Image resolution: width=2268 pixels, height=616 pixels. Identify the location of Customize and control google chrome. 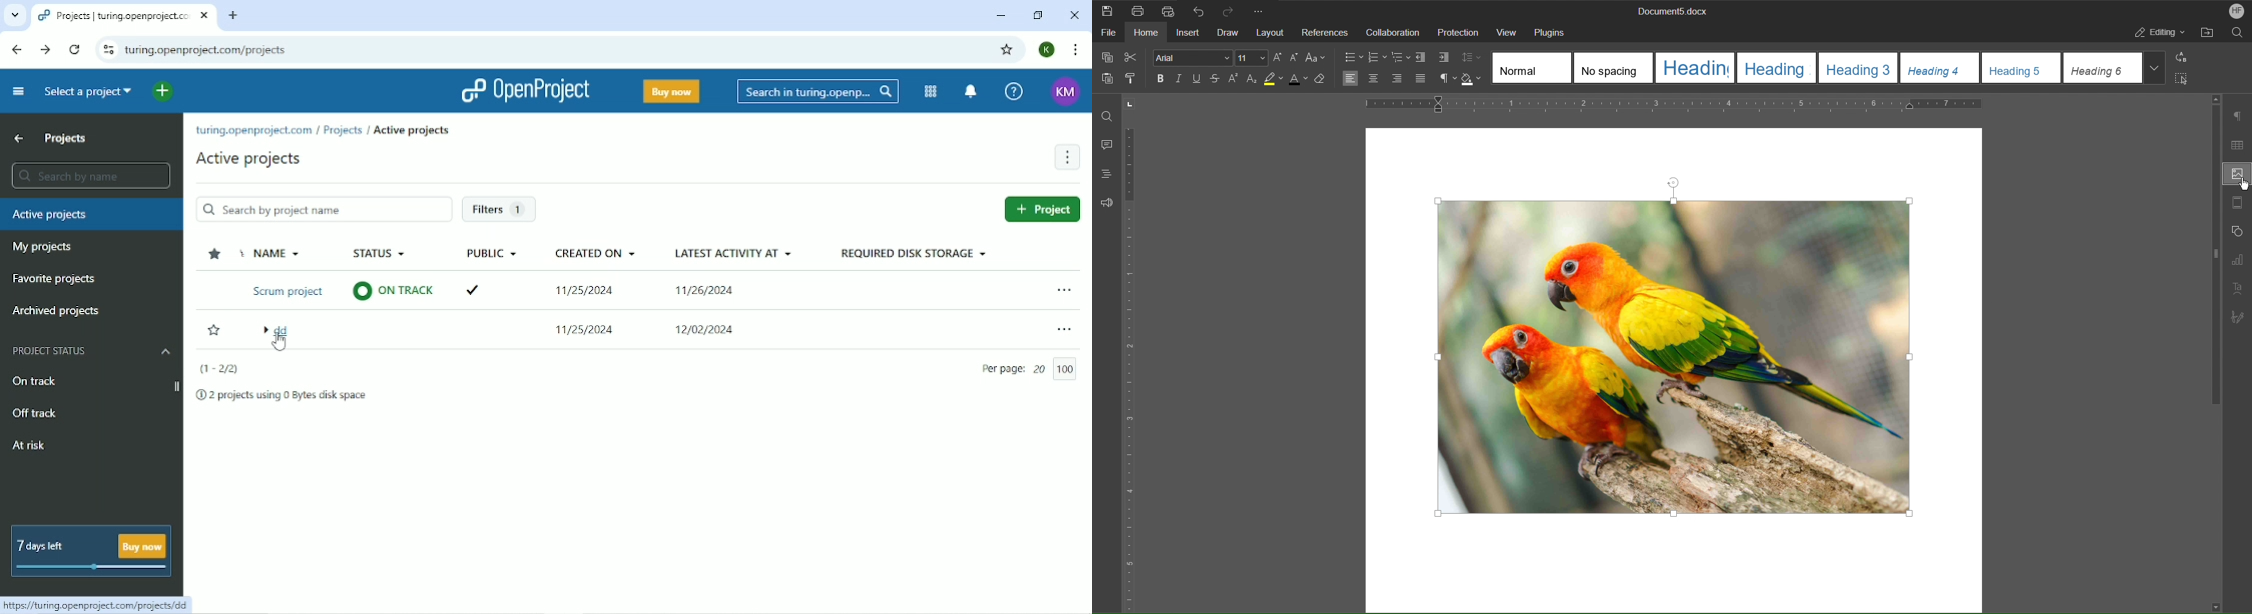
(1072, 49).